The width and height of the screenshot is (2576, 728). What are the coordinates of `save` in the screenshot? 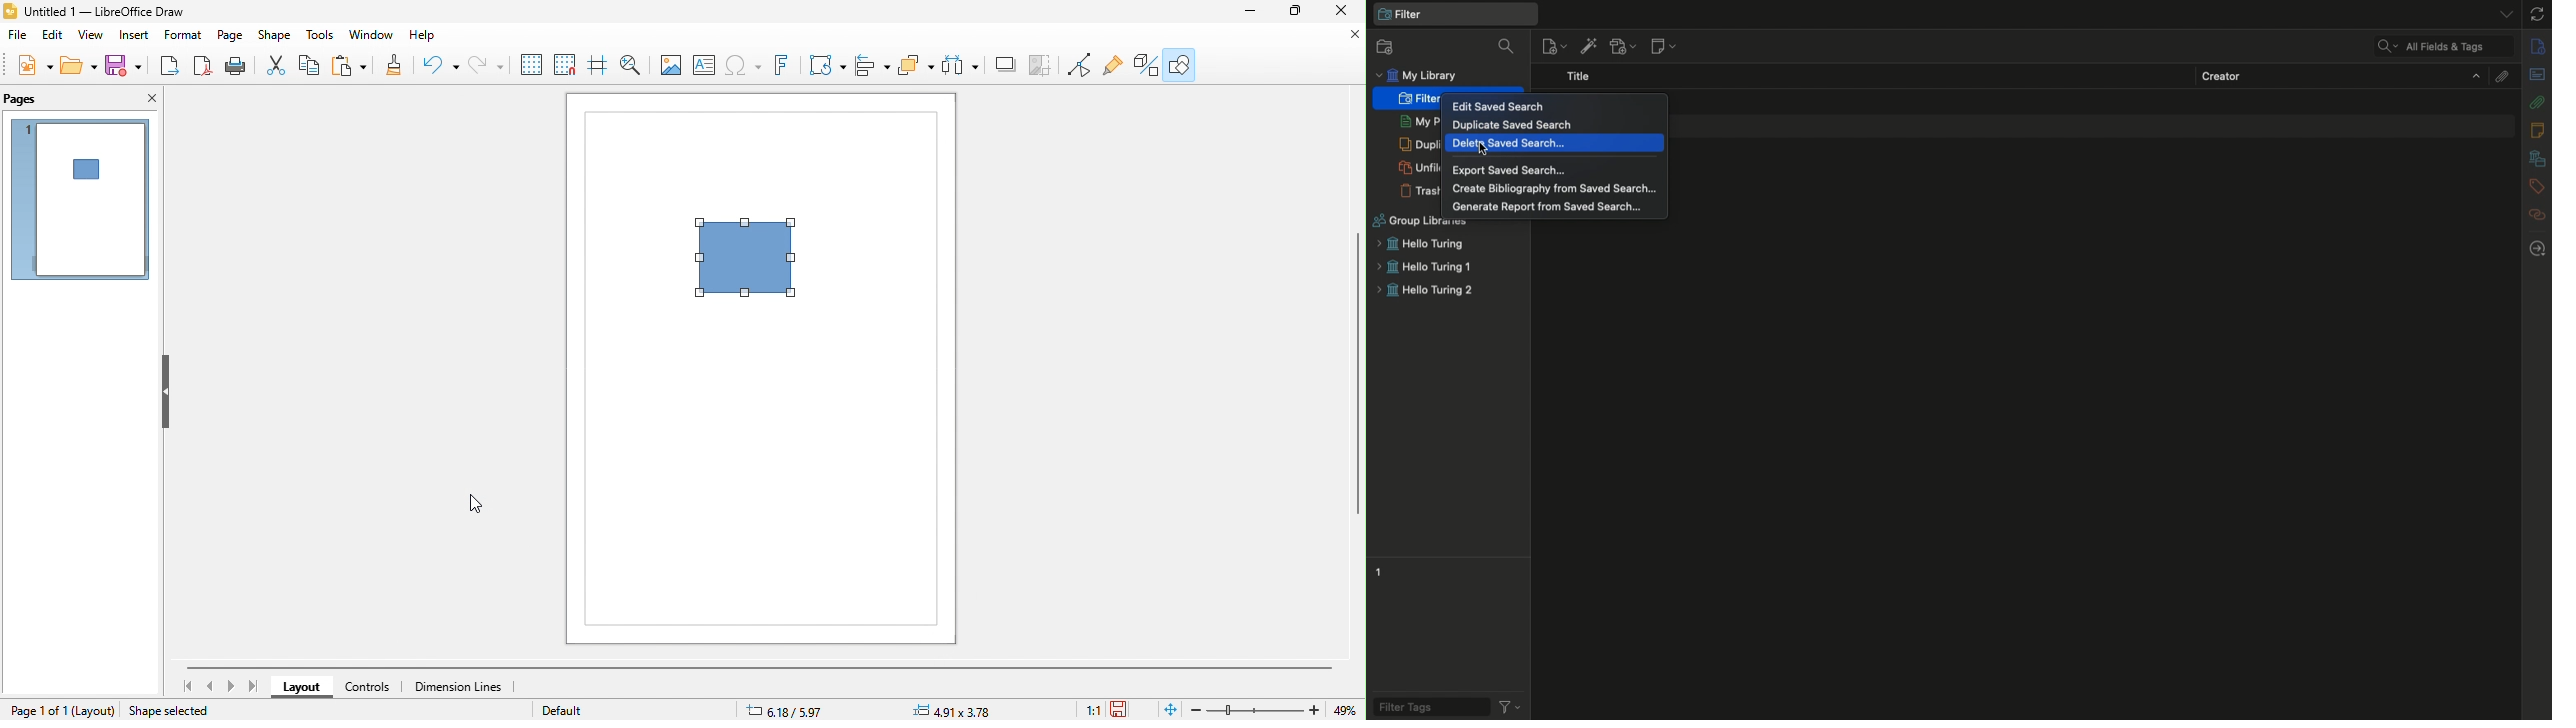 It's located at (123, 65).